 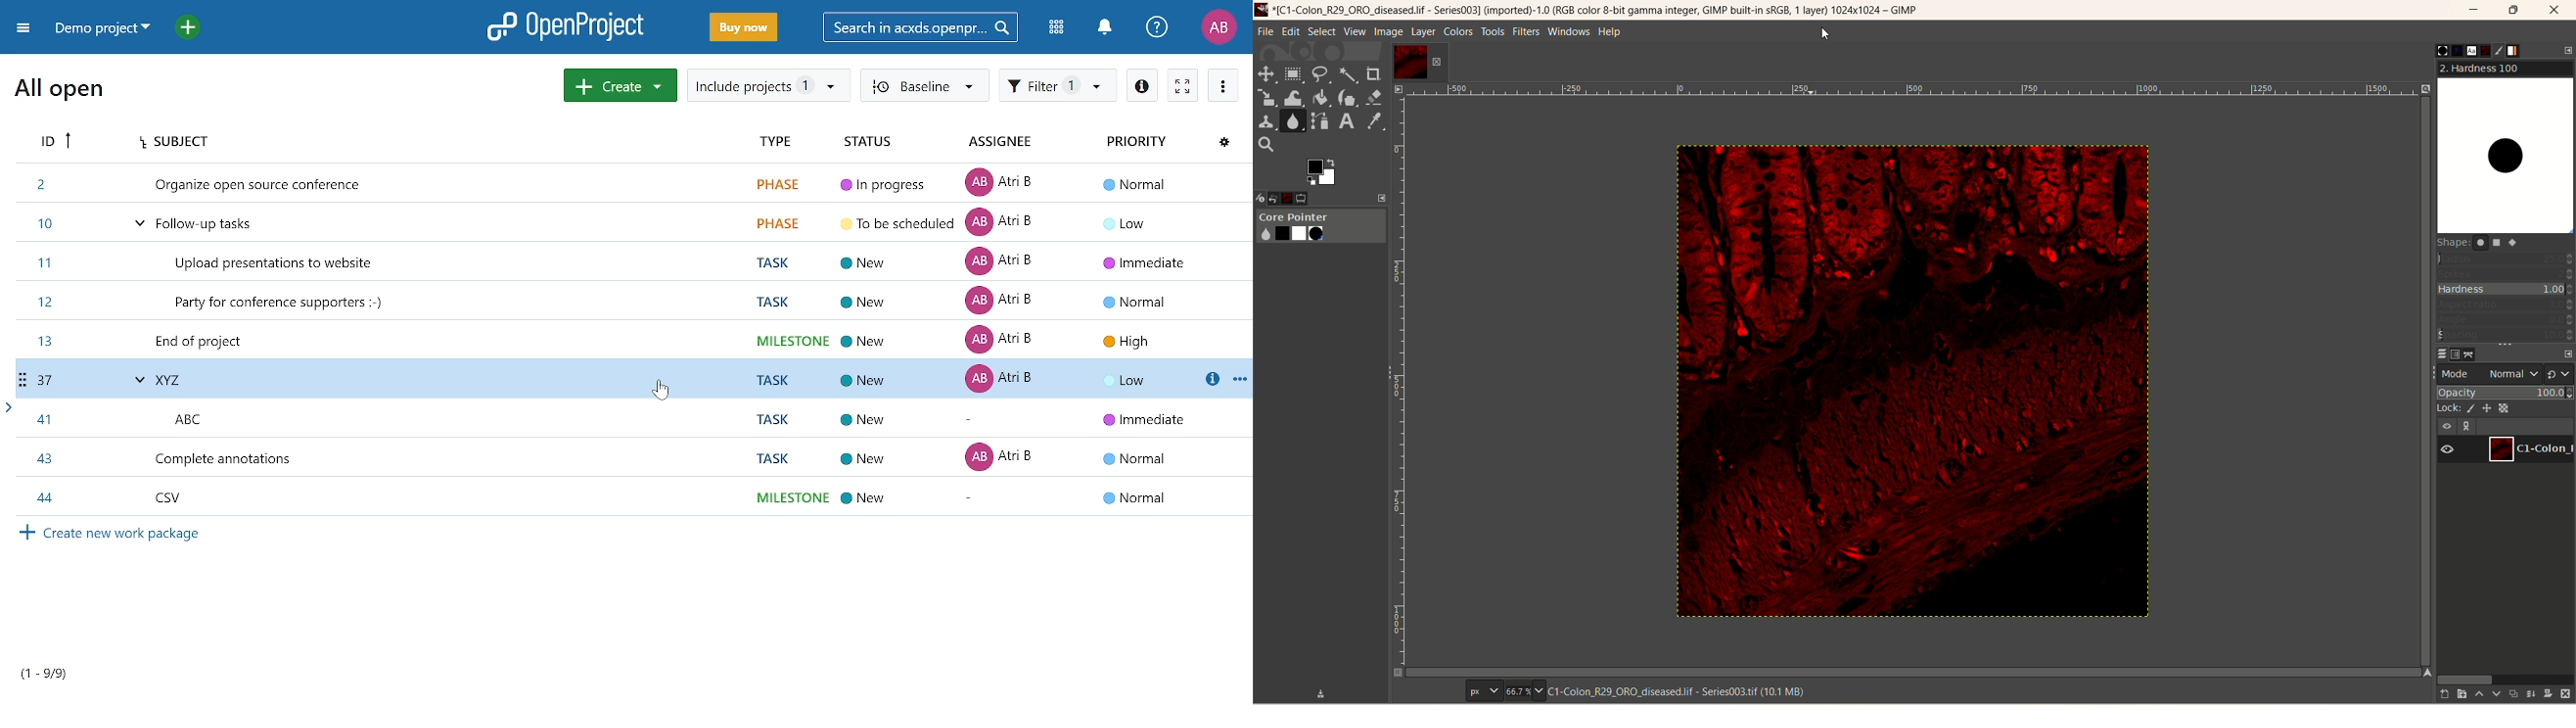 I want to click on lower this layer one step, so click(x=2495, y=695).